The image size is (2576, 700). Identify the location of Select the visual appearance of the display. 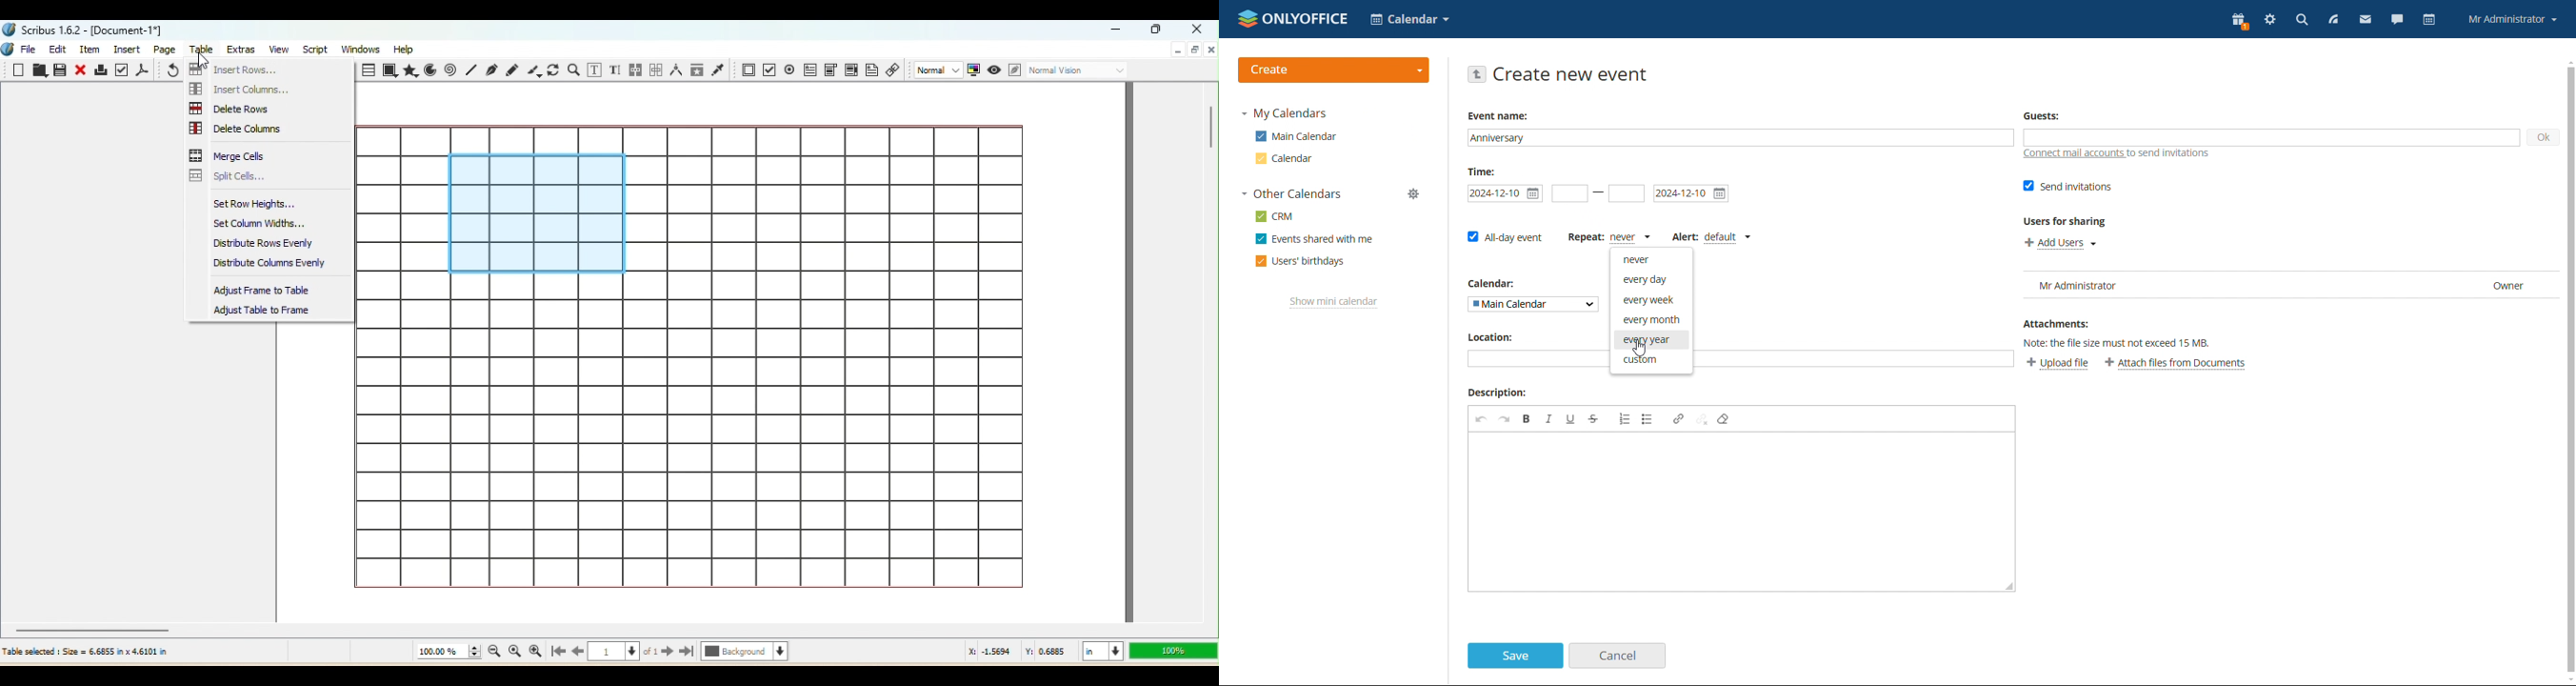
(1079, 71).